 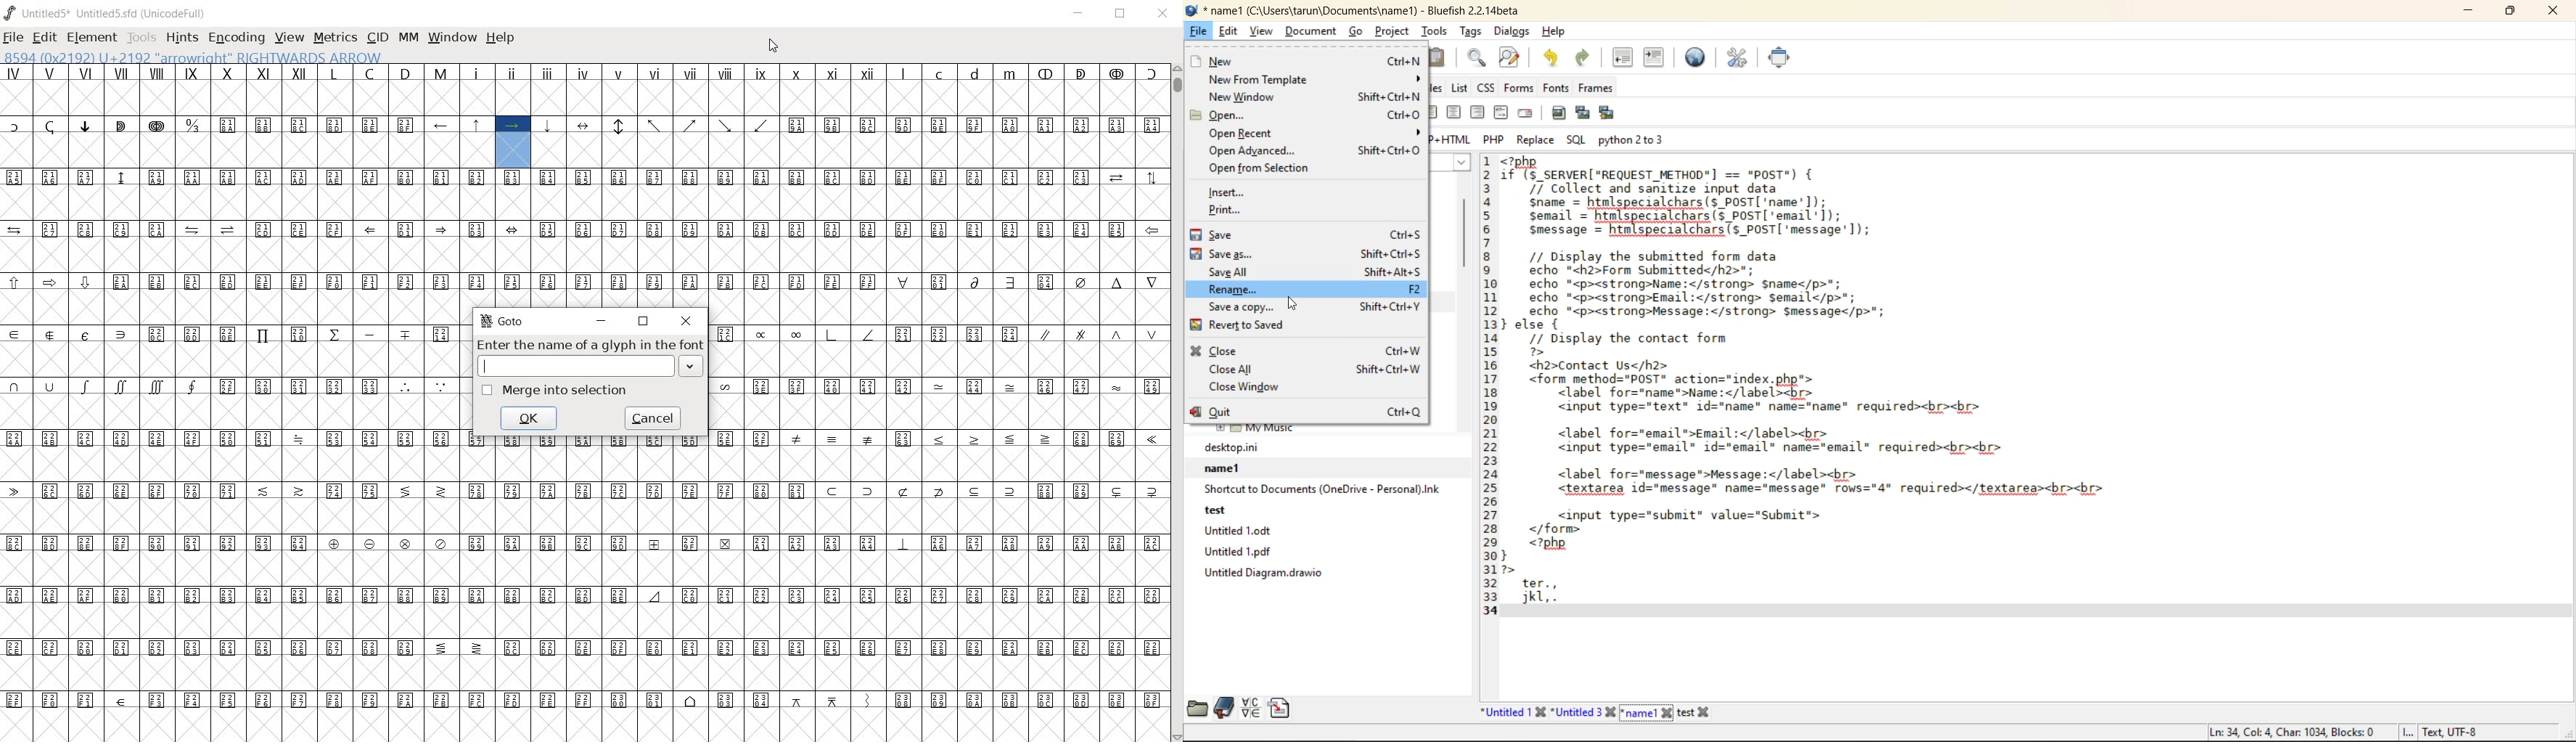 I want to click on code editor, so click(x=1887, y=389).